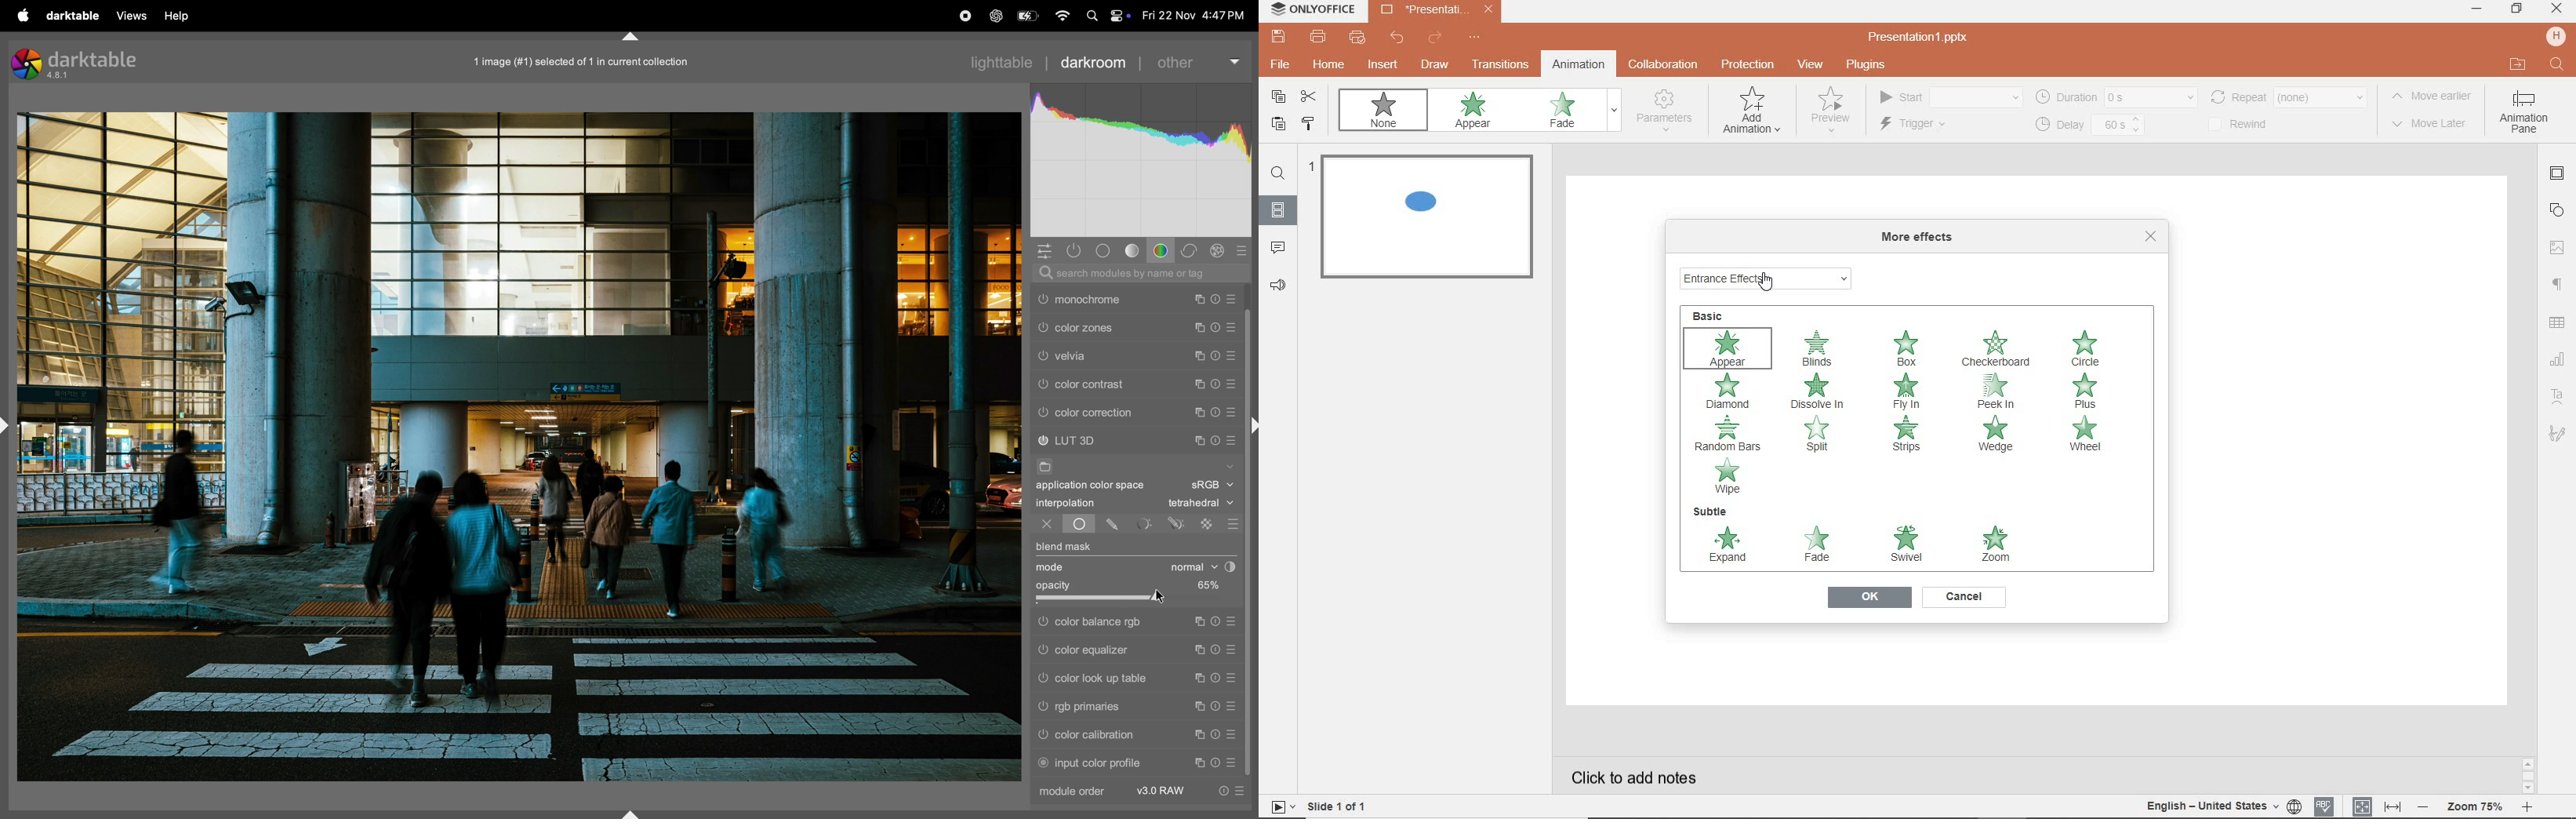 This screenshot has width=2576, height=840. I want to click on reset, so click(1217, 412).